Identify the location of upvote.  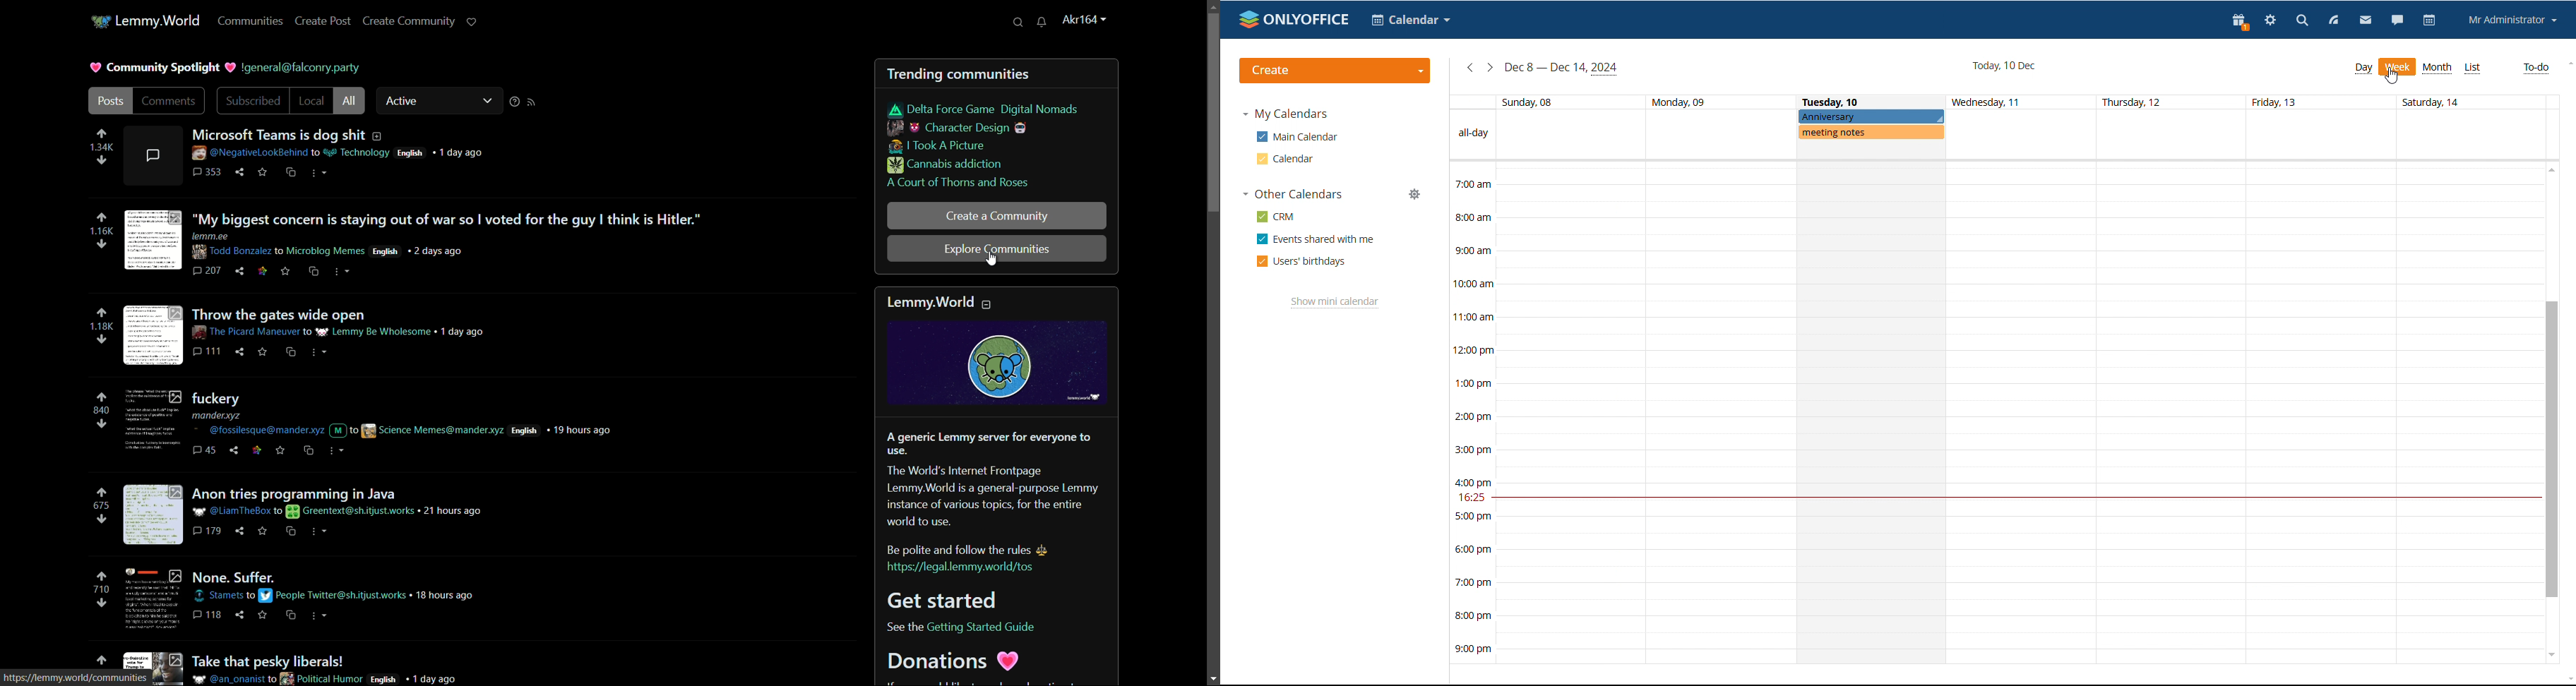
(101, 218).